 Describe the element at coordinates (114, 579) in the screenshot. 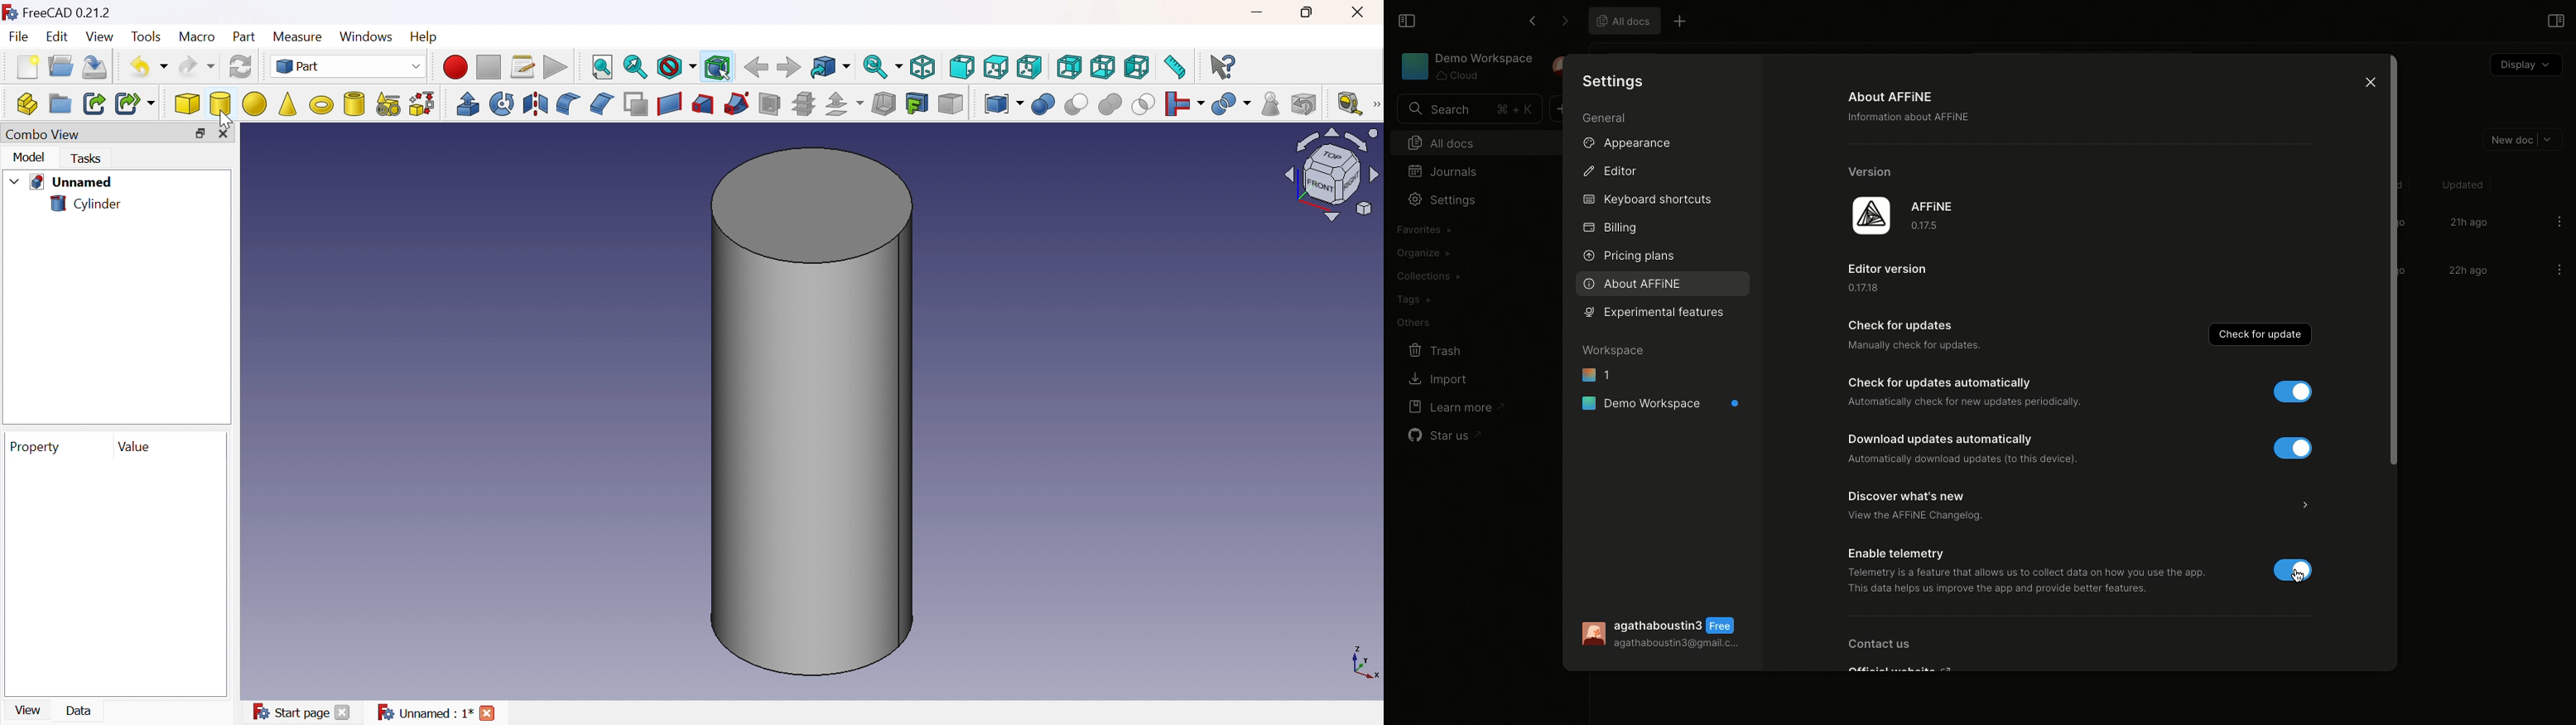

I see `preview` at that location.